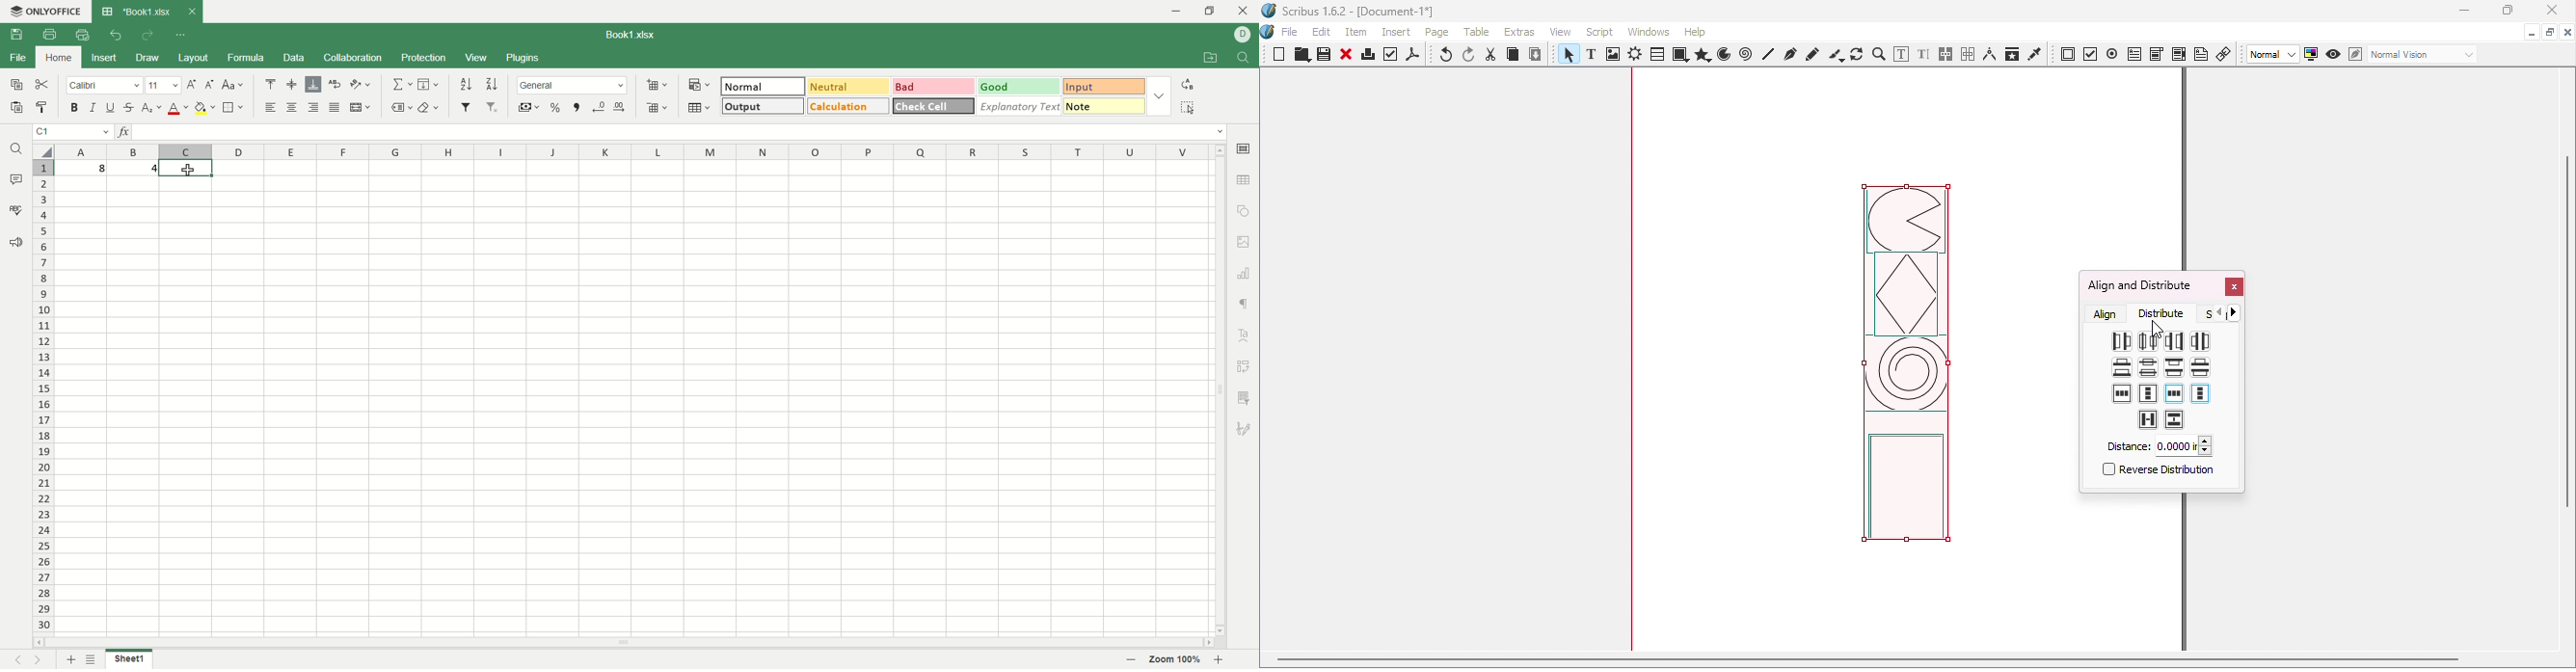 The image size is (2576, 672). What do you see at coordinates (573, 85) in the screenshot?
I see `number format` at bounding box center [573, 85].